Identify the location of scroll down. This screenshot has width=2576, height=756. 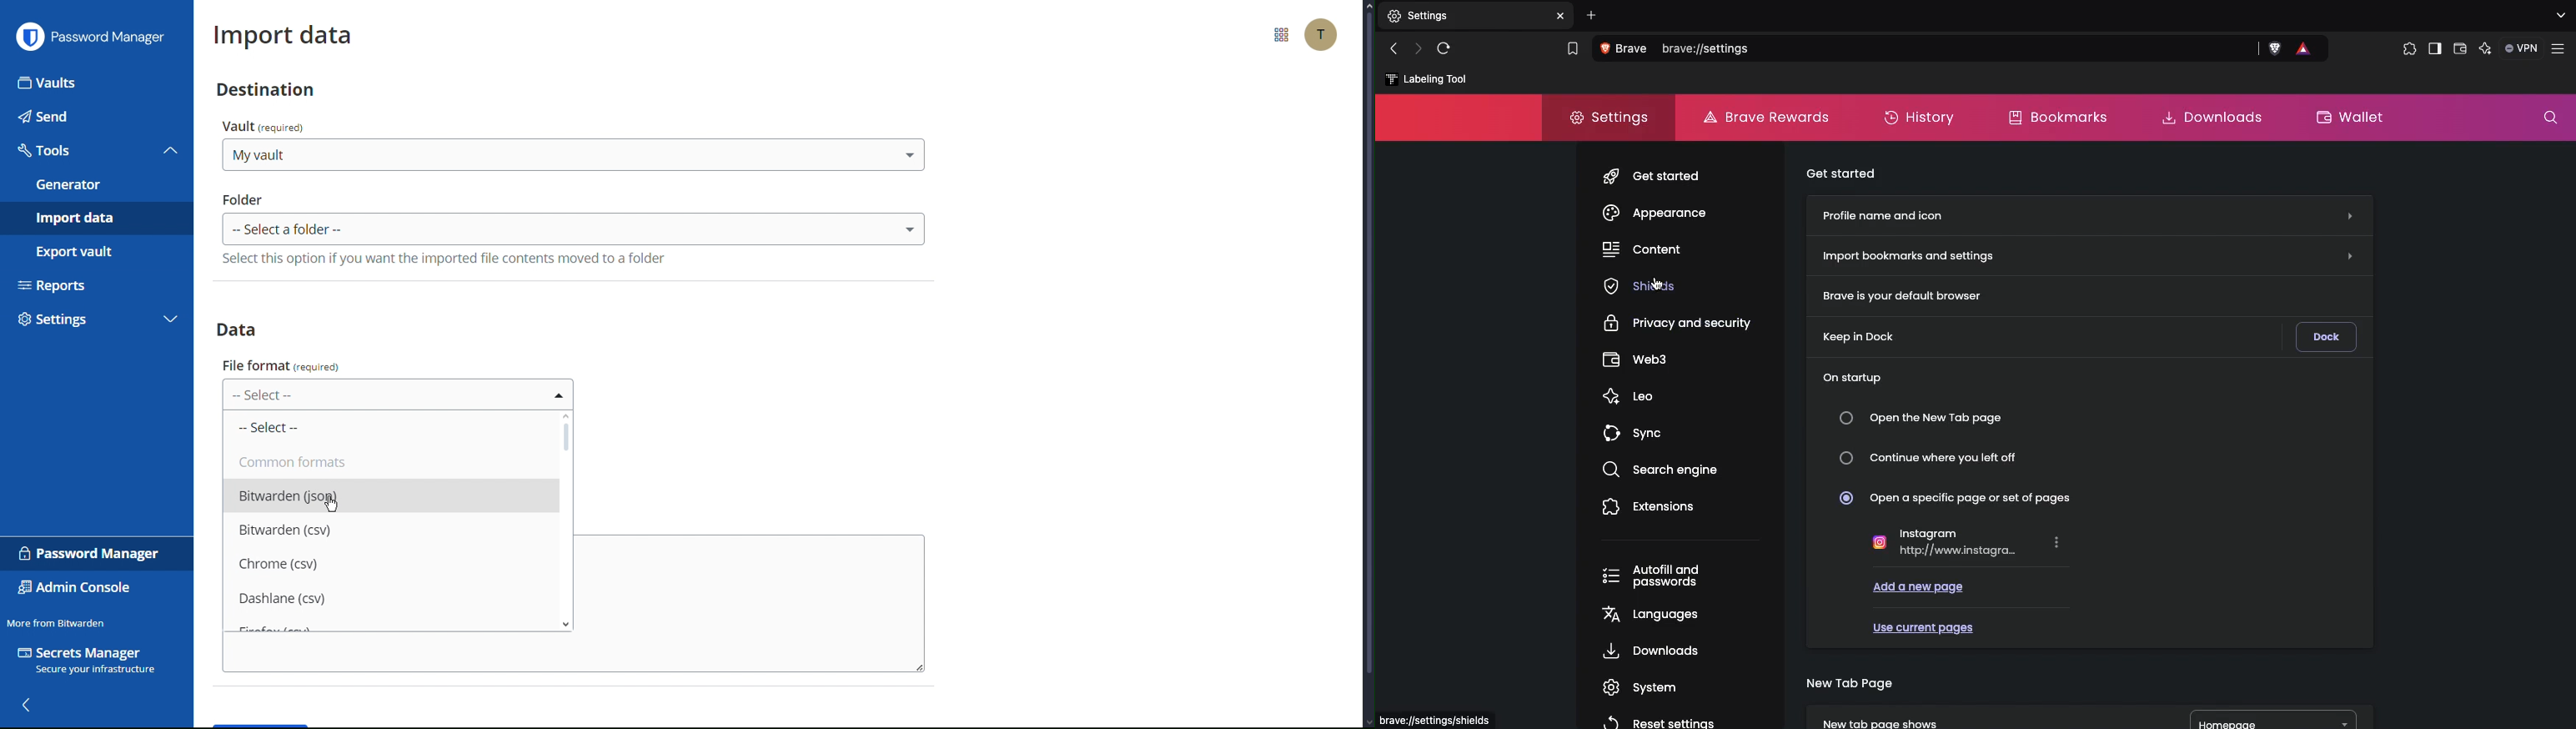
(567, 623).